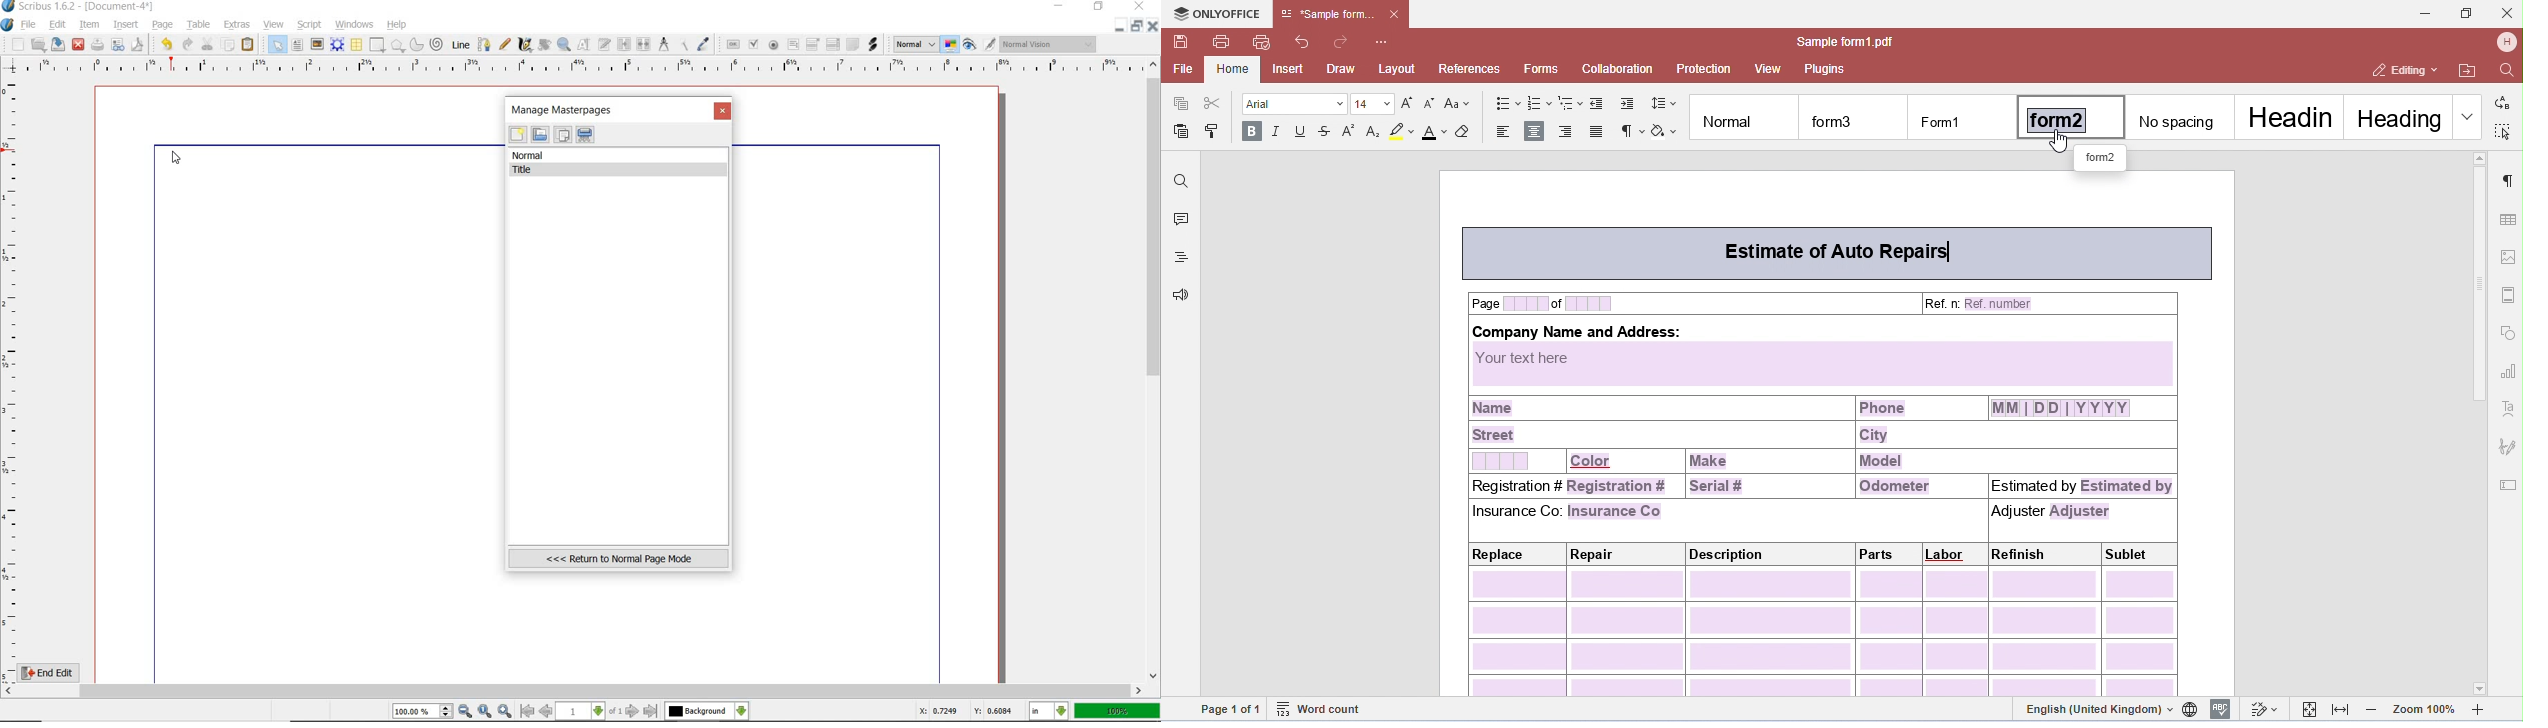  I want to click on 100.00%, so click(424, 712).